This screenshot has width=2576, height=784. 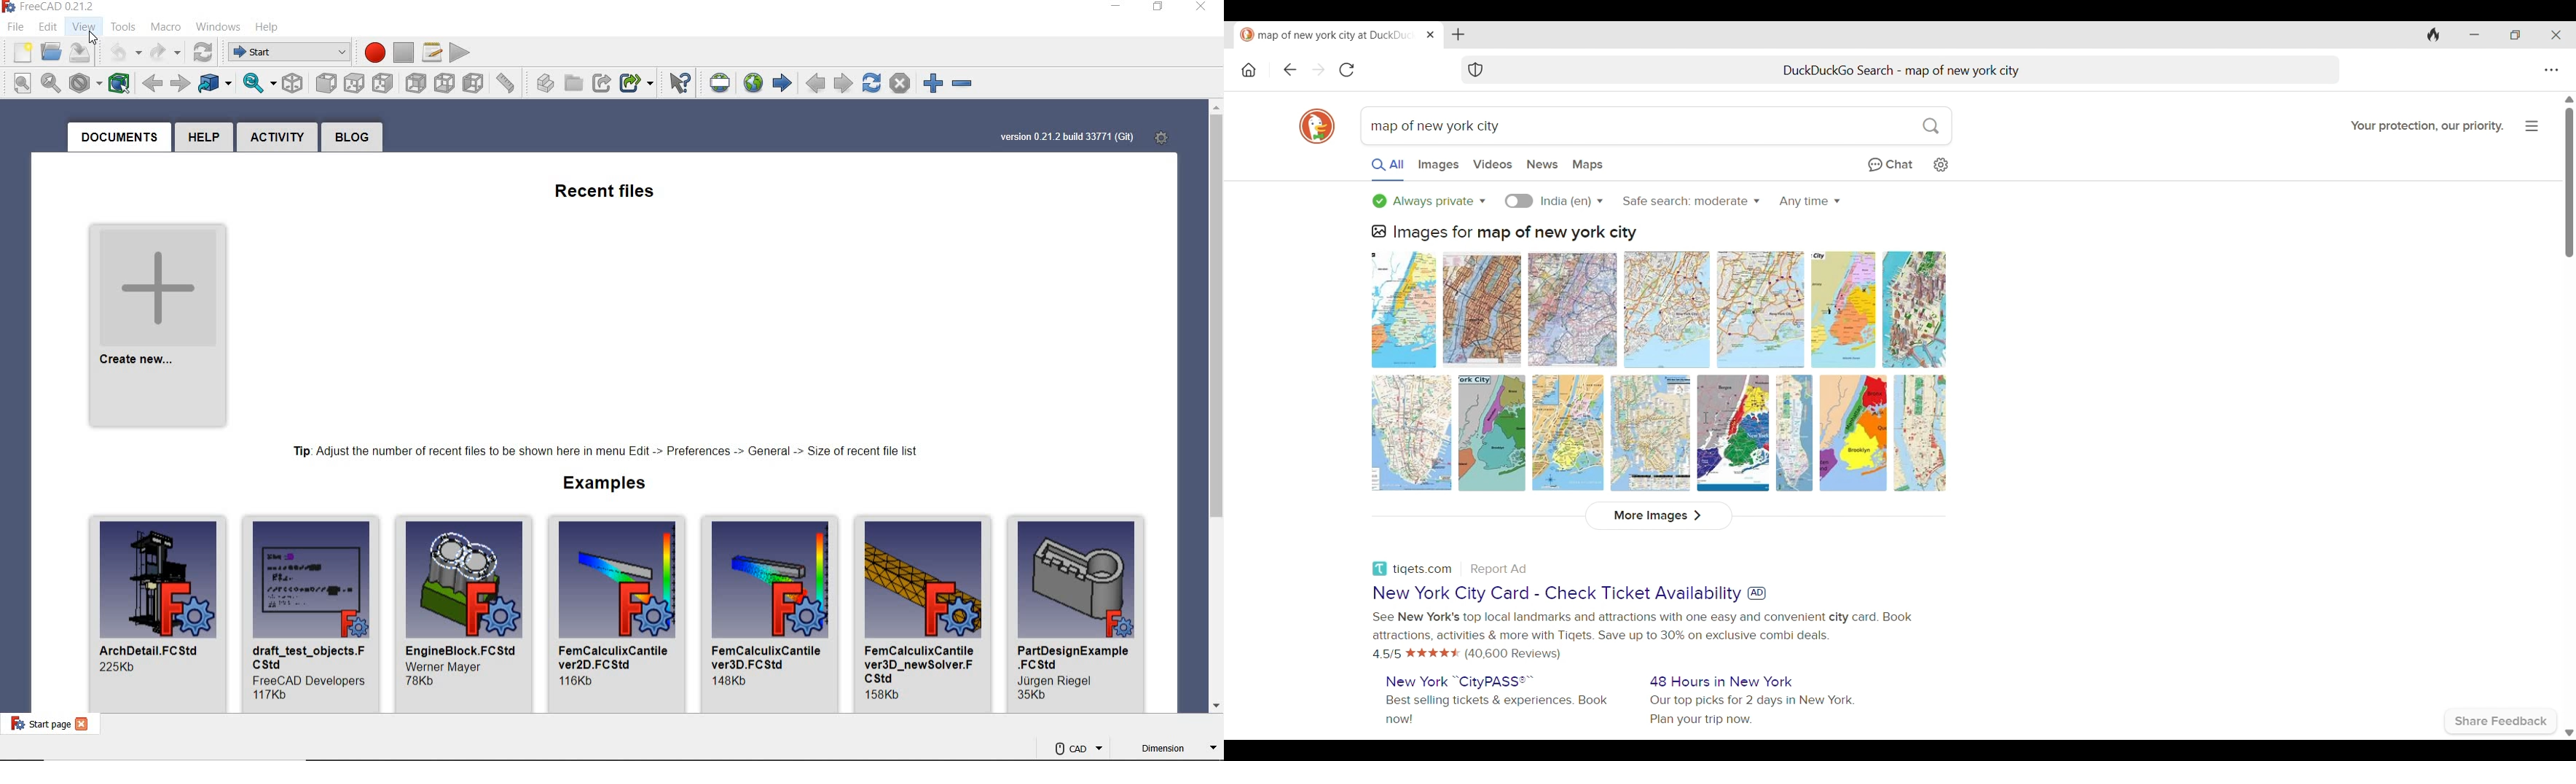 What do you see at coordinates (164, 52) in the screenshot?
I see `redo` at bounding box center [164, 52].